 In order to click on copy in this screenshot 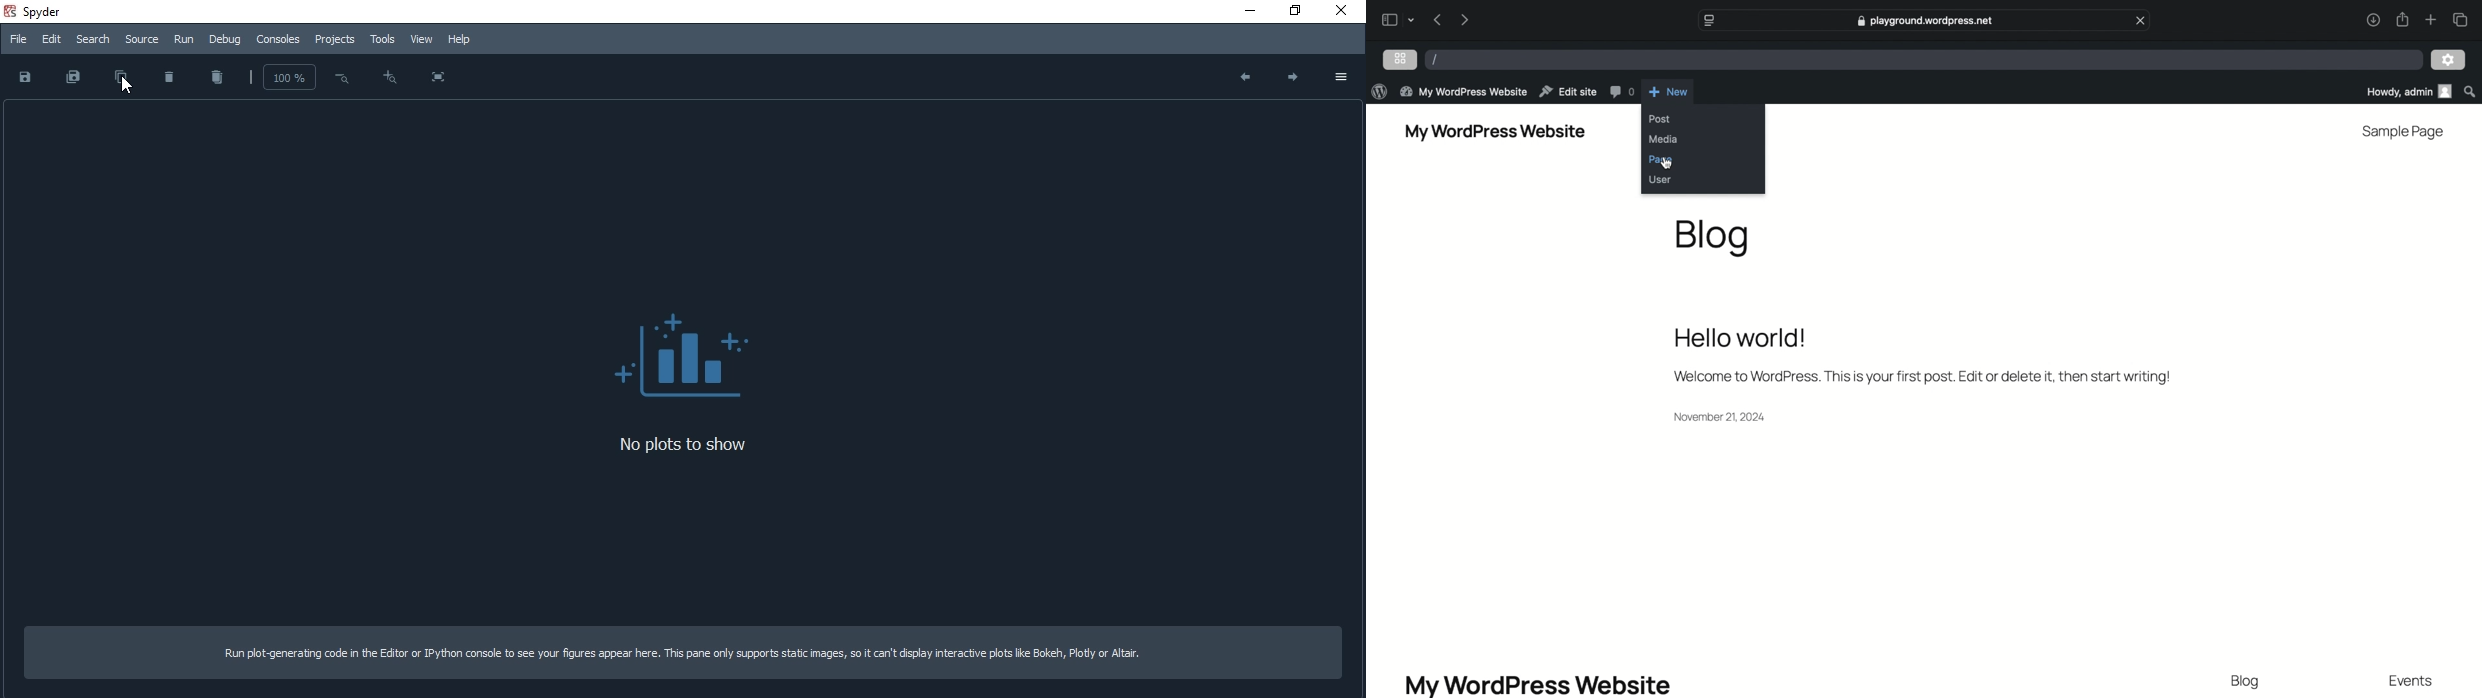, I will do `click(122, 79)`.